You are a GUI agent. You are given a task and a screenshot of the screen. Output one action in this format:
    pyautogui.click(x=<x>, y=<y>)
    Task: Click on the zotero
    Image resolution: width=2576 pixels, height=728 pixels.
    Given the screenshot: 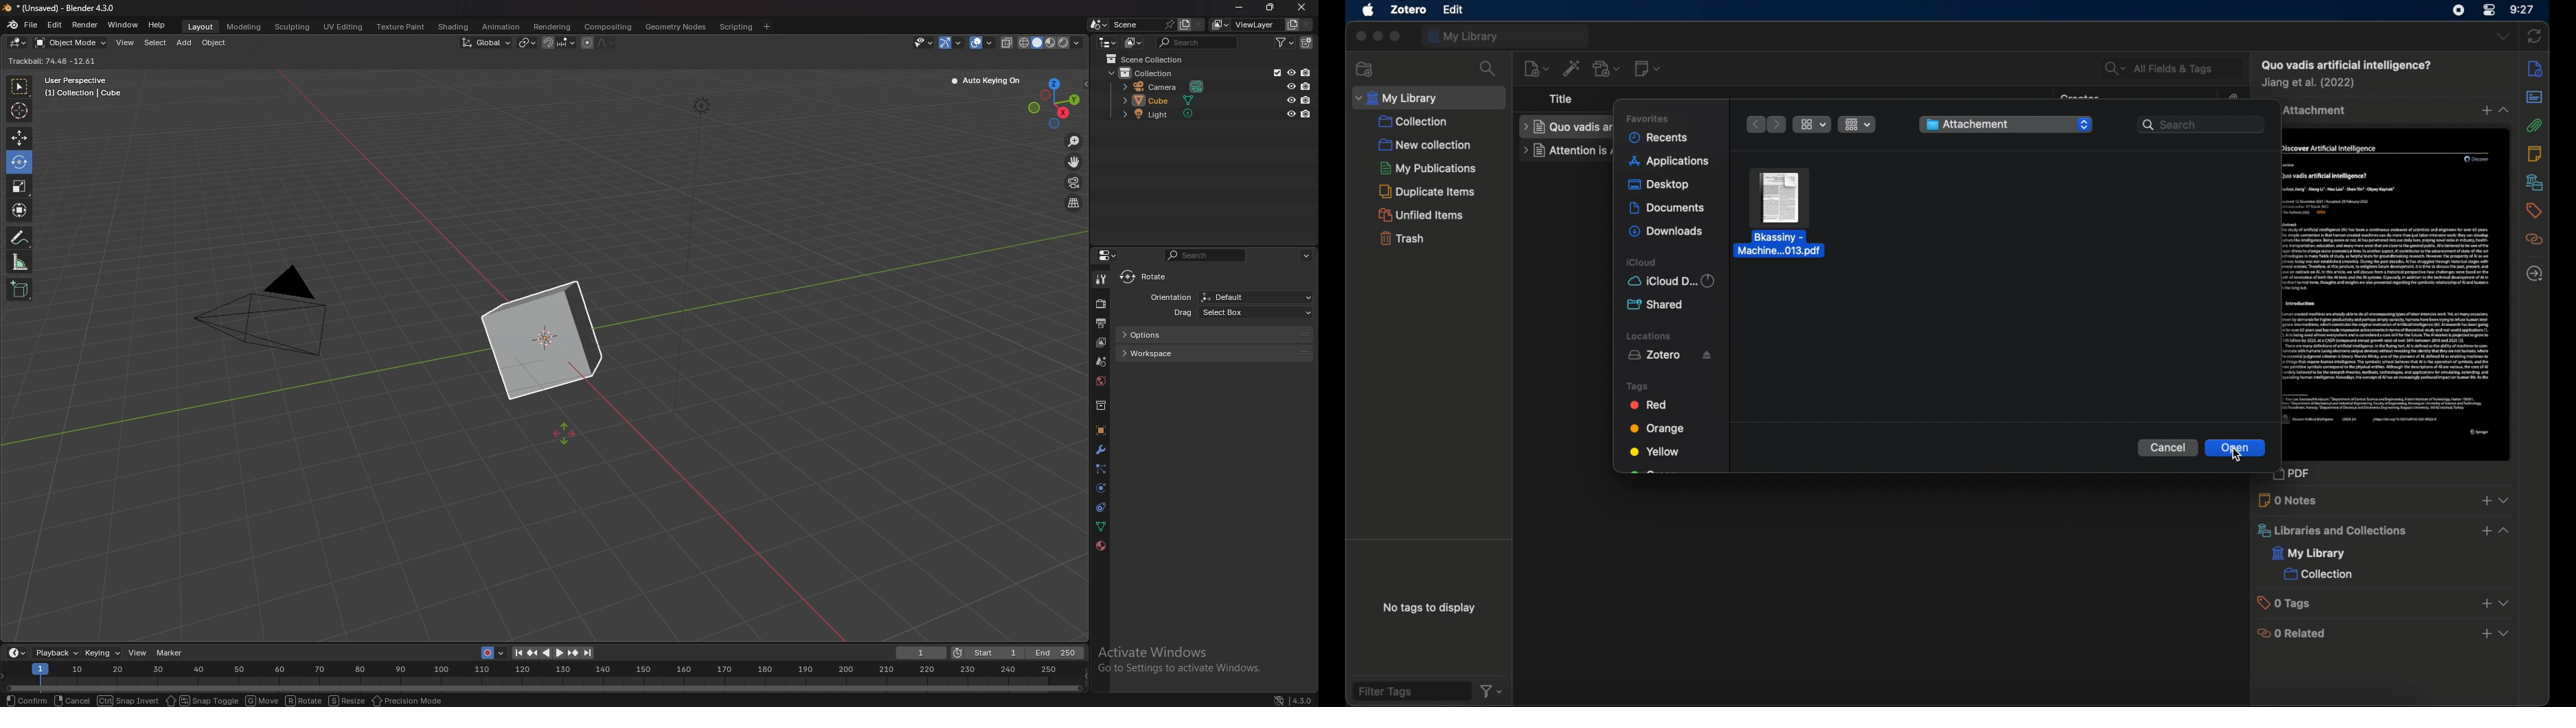 What is the action you would take?
    pyautogui.click(x=1672, y=355)
    